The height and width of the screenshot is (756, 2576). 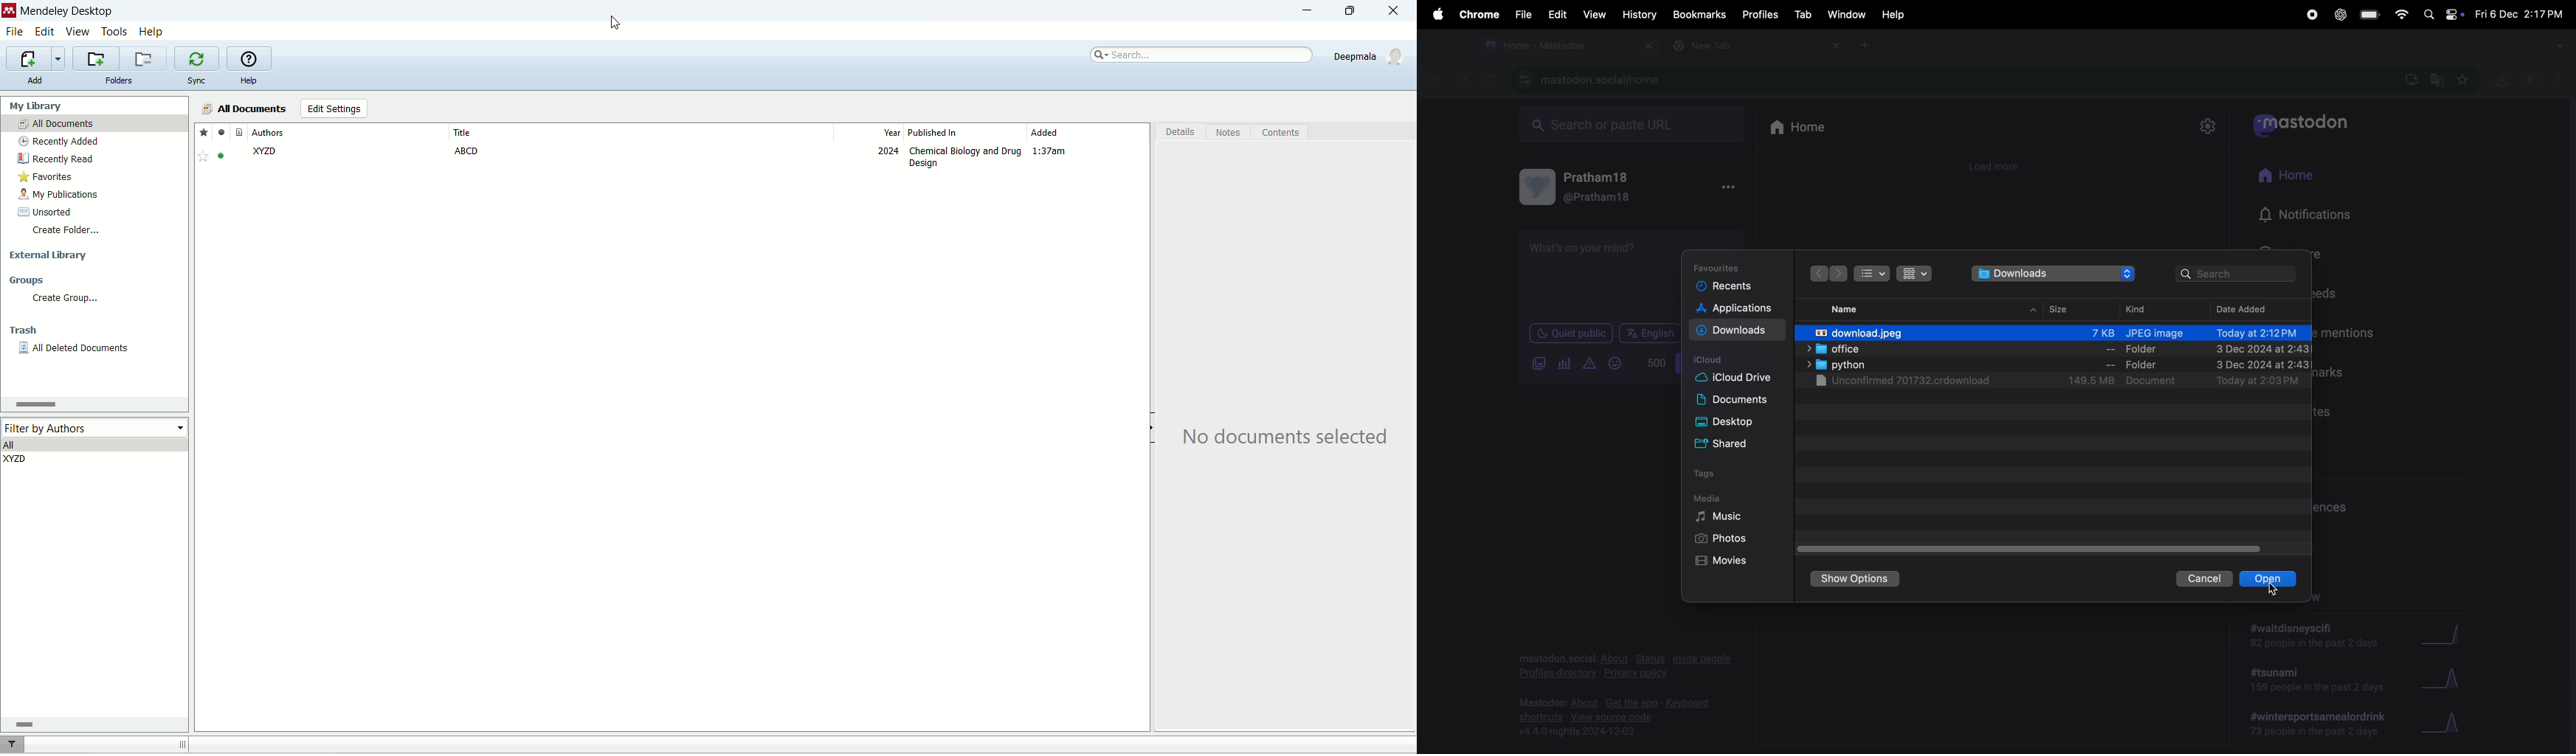 What do you see at coordinates (1592, 13) in the screenshot?
I see `view` at bounding box center [1592, 13].